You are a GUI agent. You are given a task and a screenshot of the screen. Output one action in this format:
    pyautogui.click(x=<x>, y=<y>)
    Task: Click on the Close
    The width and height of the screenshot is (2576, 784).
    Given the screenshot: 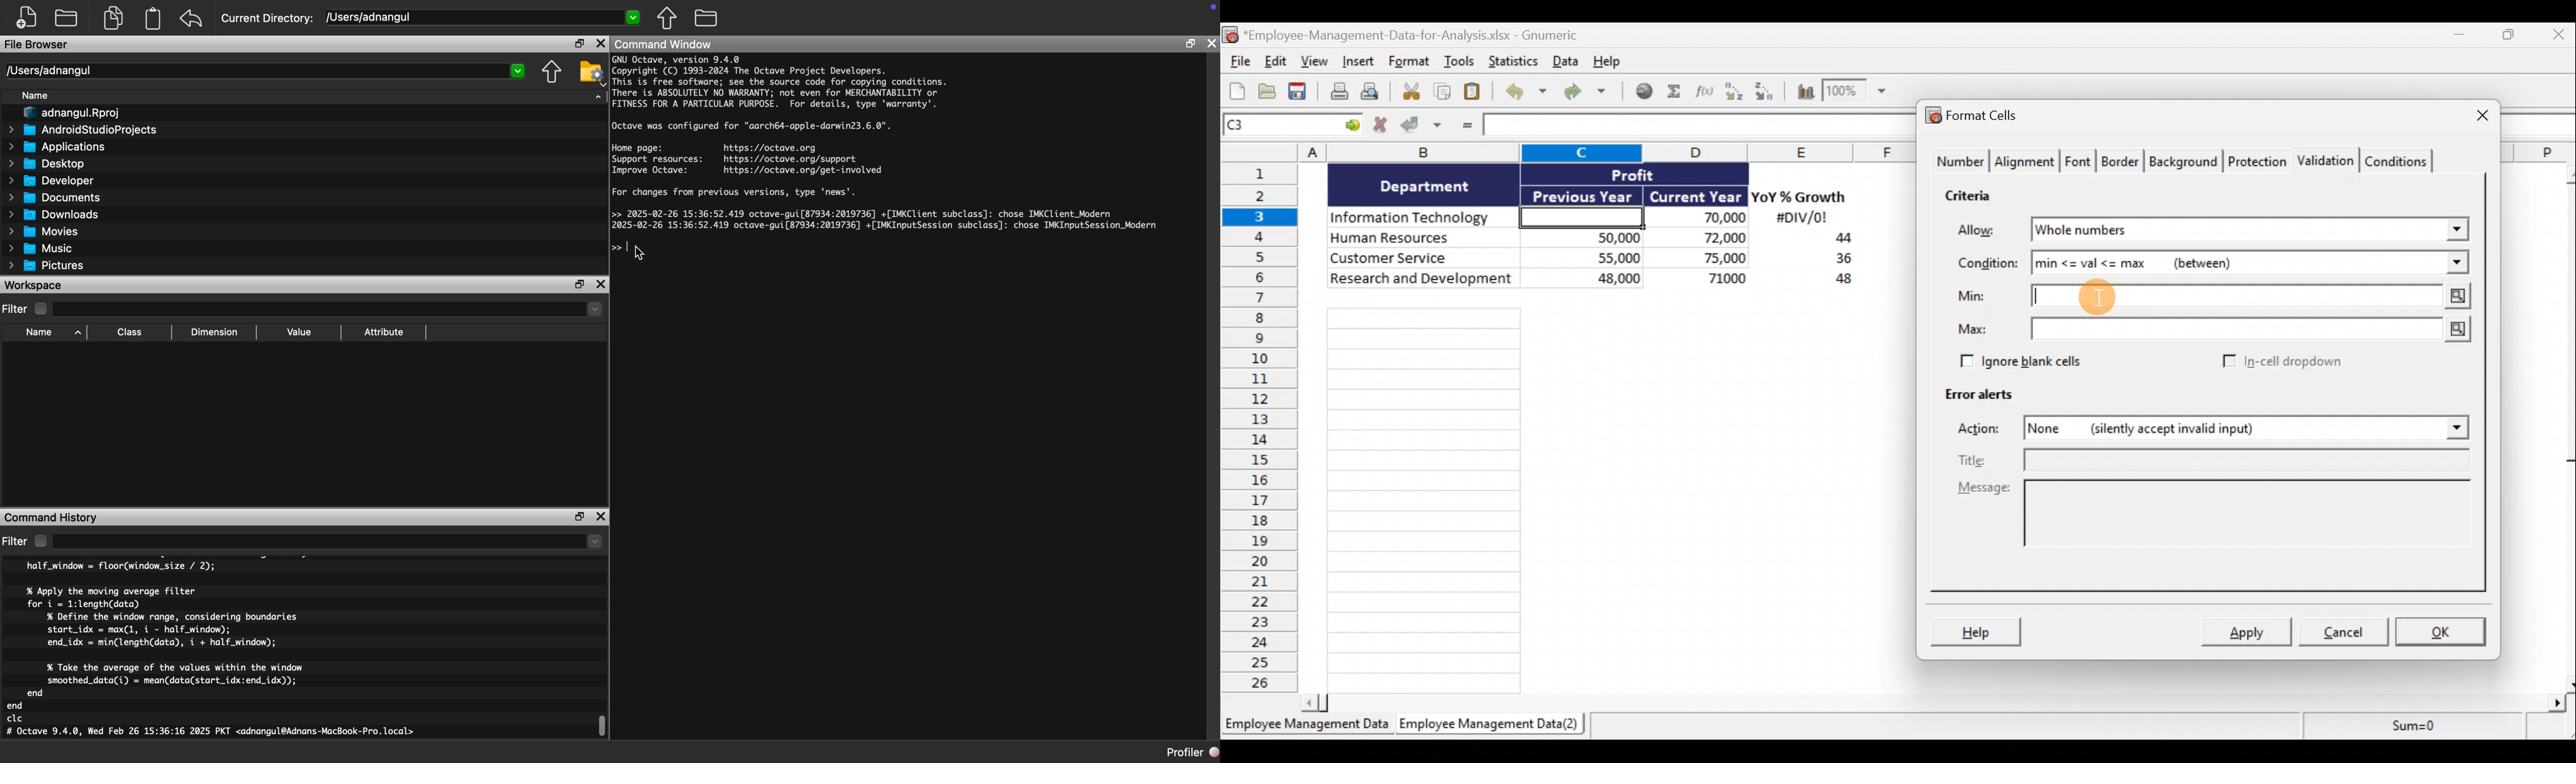 What is the action you would take?
    pyautogui.click(x=2469, y=117)
    